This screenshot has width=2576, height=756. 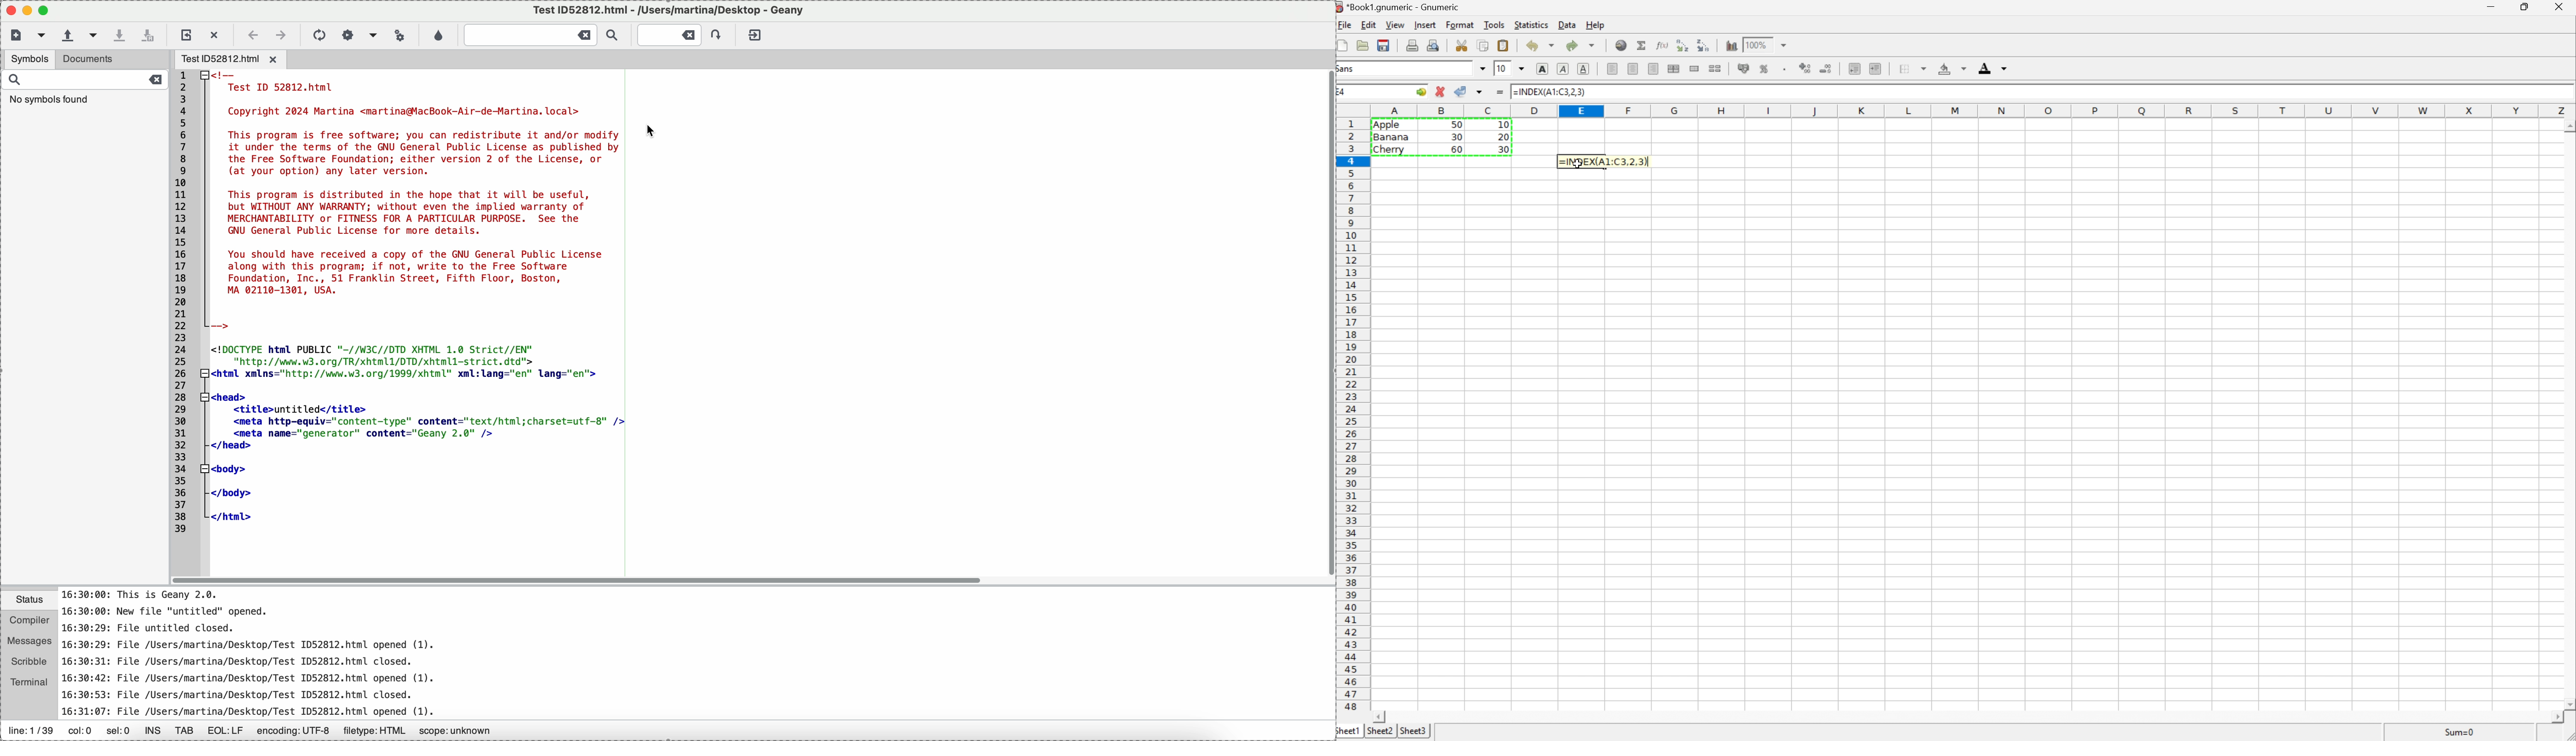 What do you see at coordinates (1398, 7) in the screenshot?
I see `application name` at bounding box center [1398, 7].